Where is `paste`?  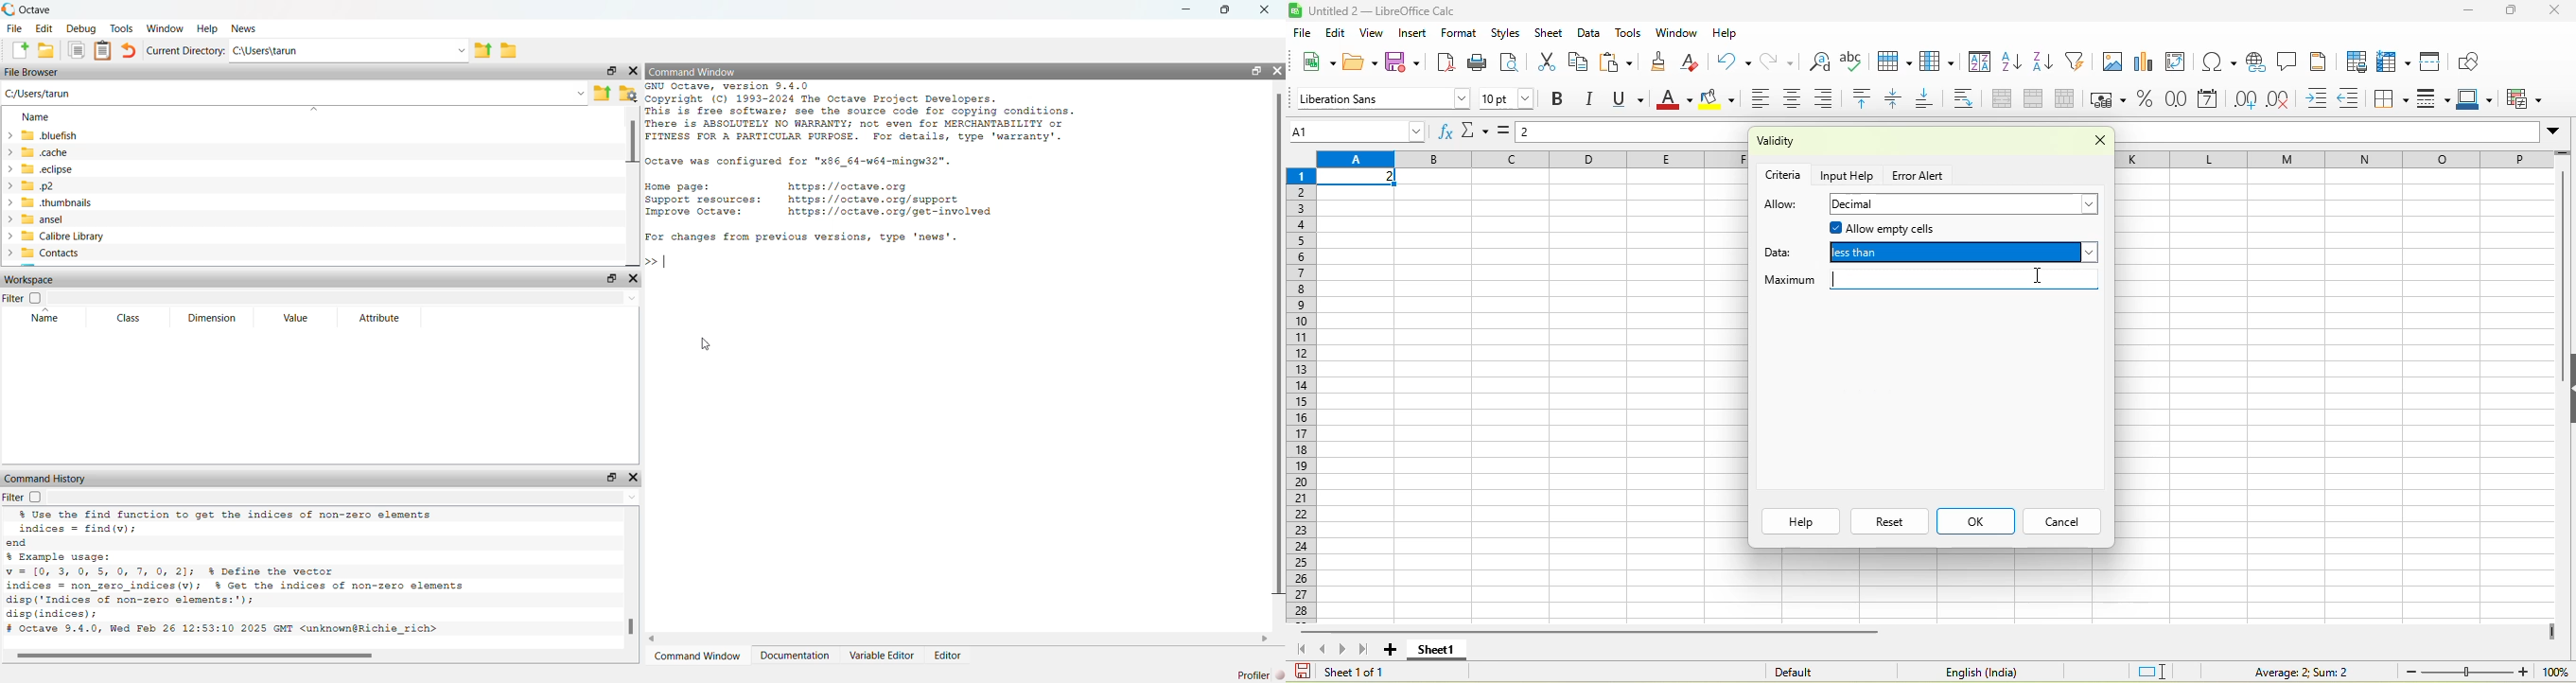
paste is located at coordinates (1619, 62).